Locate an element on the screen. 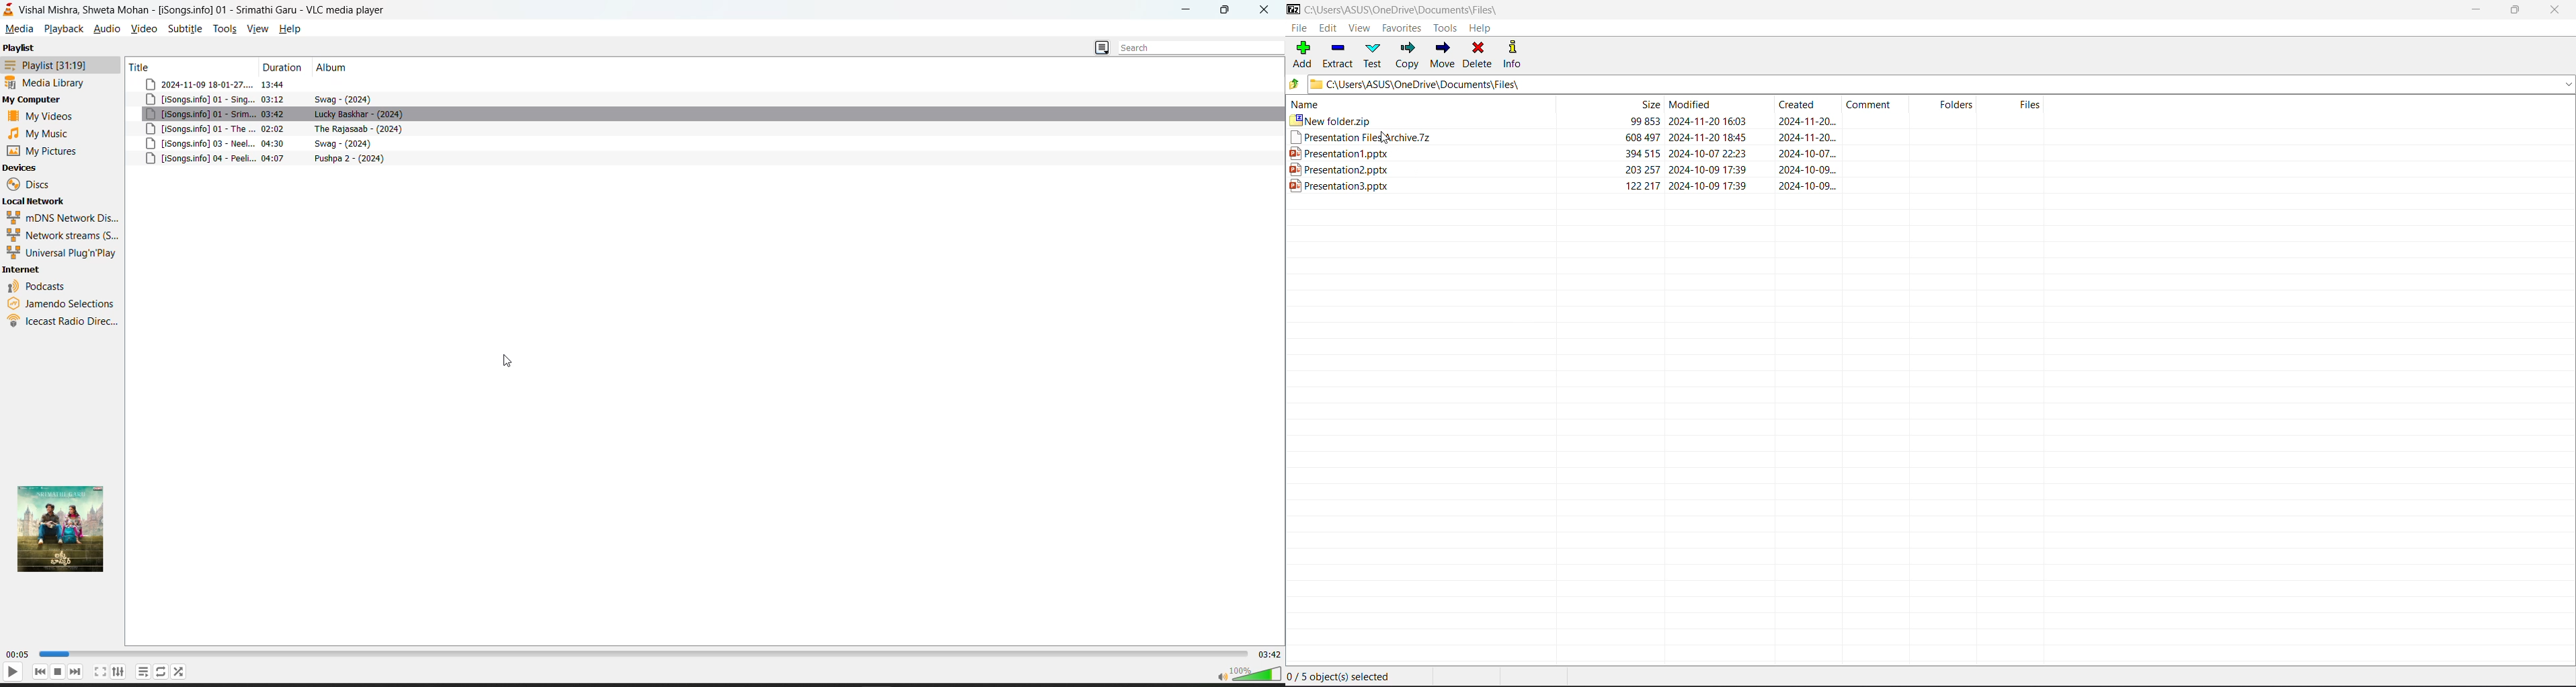 Image resolution: width=2576 pixels, height=700 pixels. volume is located at coordinates (1248, 673).